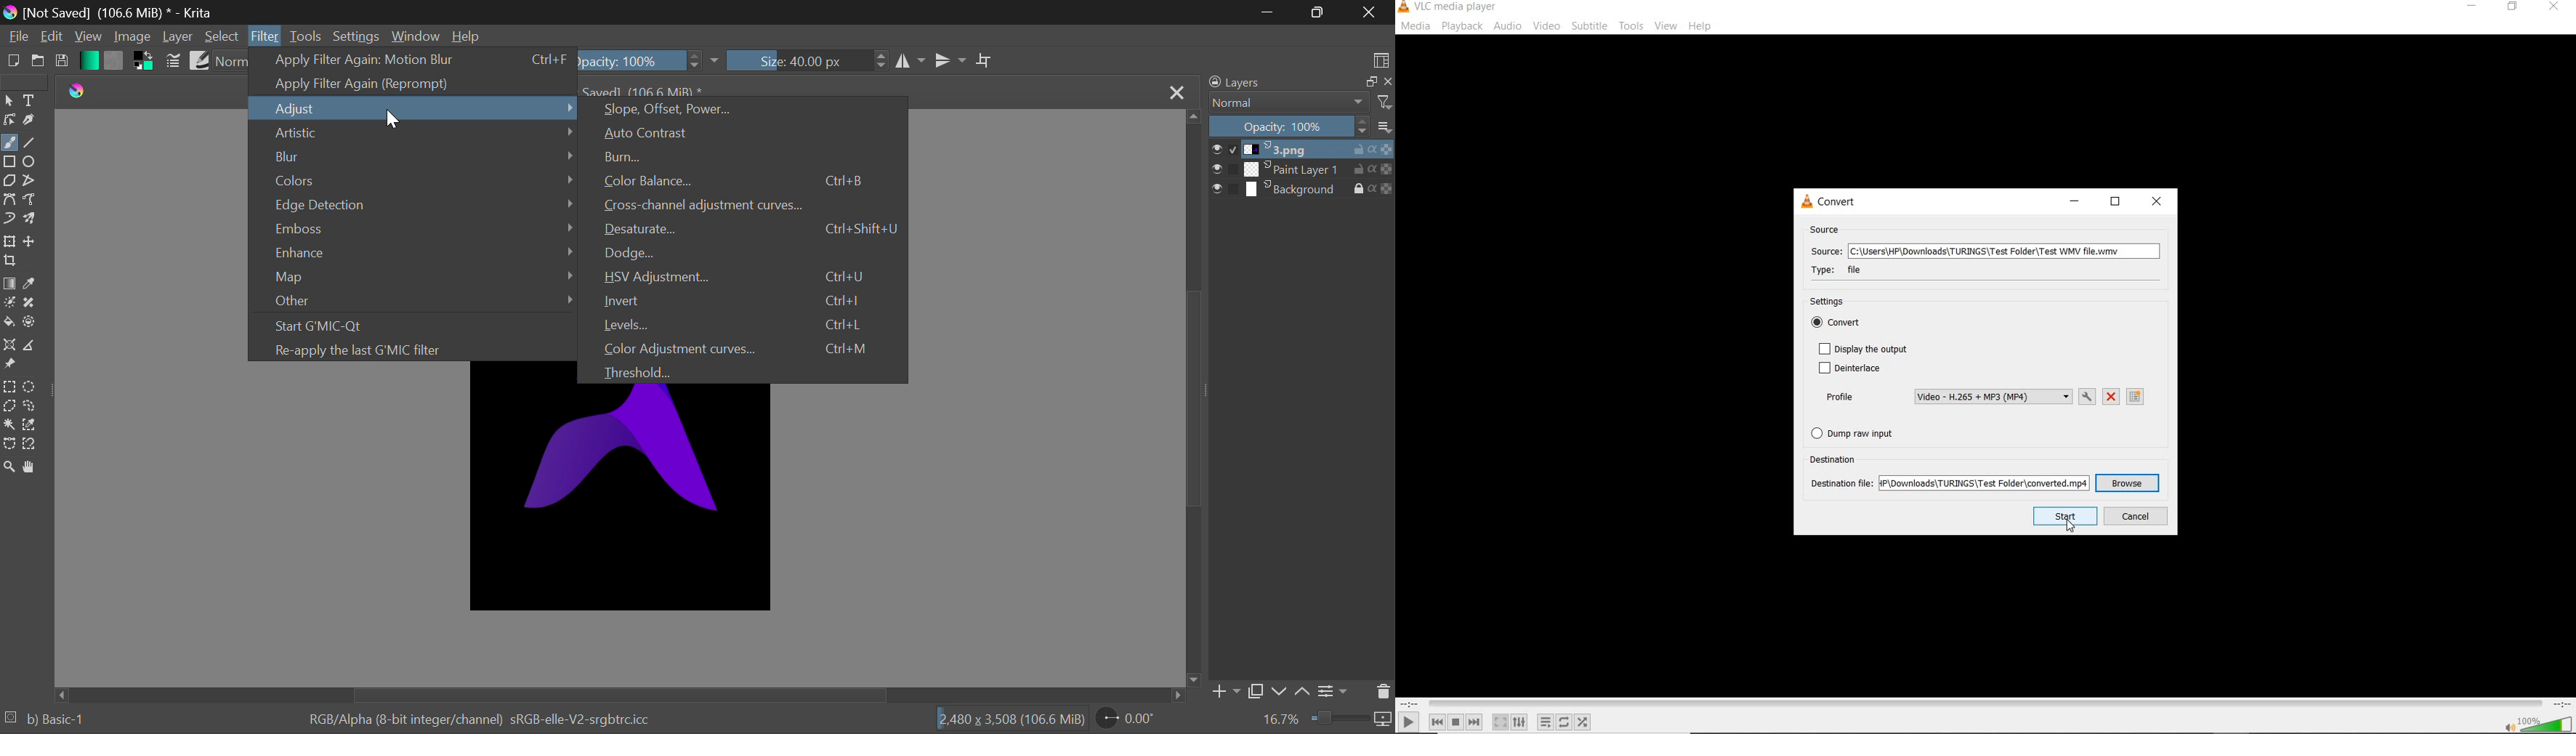  I want to click on Calligraphic Tool, so click(31, 121).